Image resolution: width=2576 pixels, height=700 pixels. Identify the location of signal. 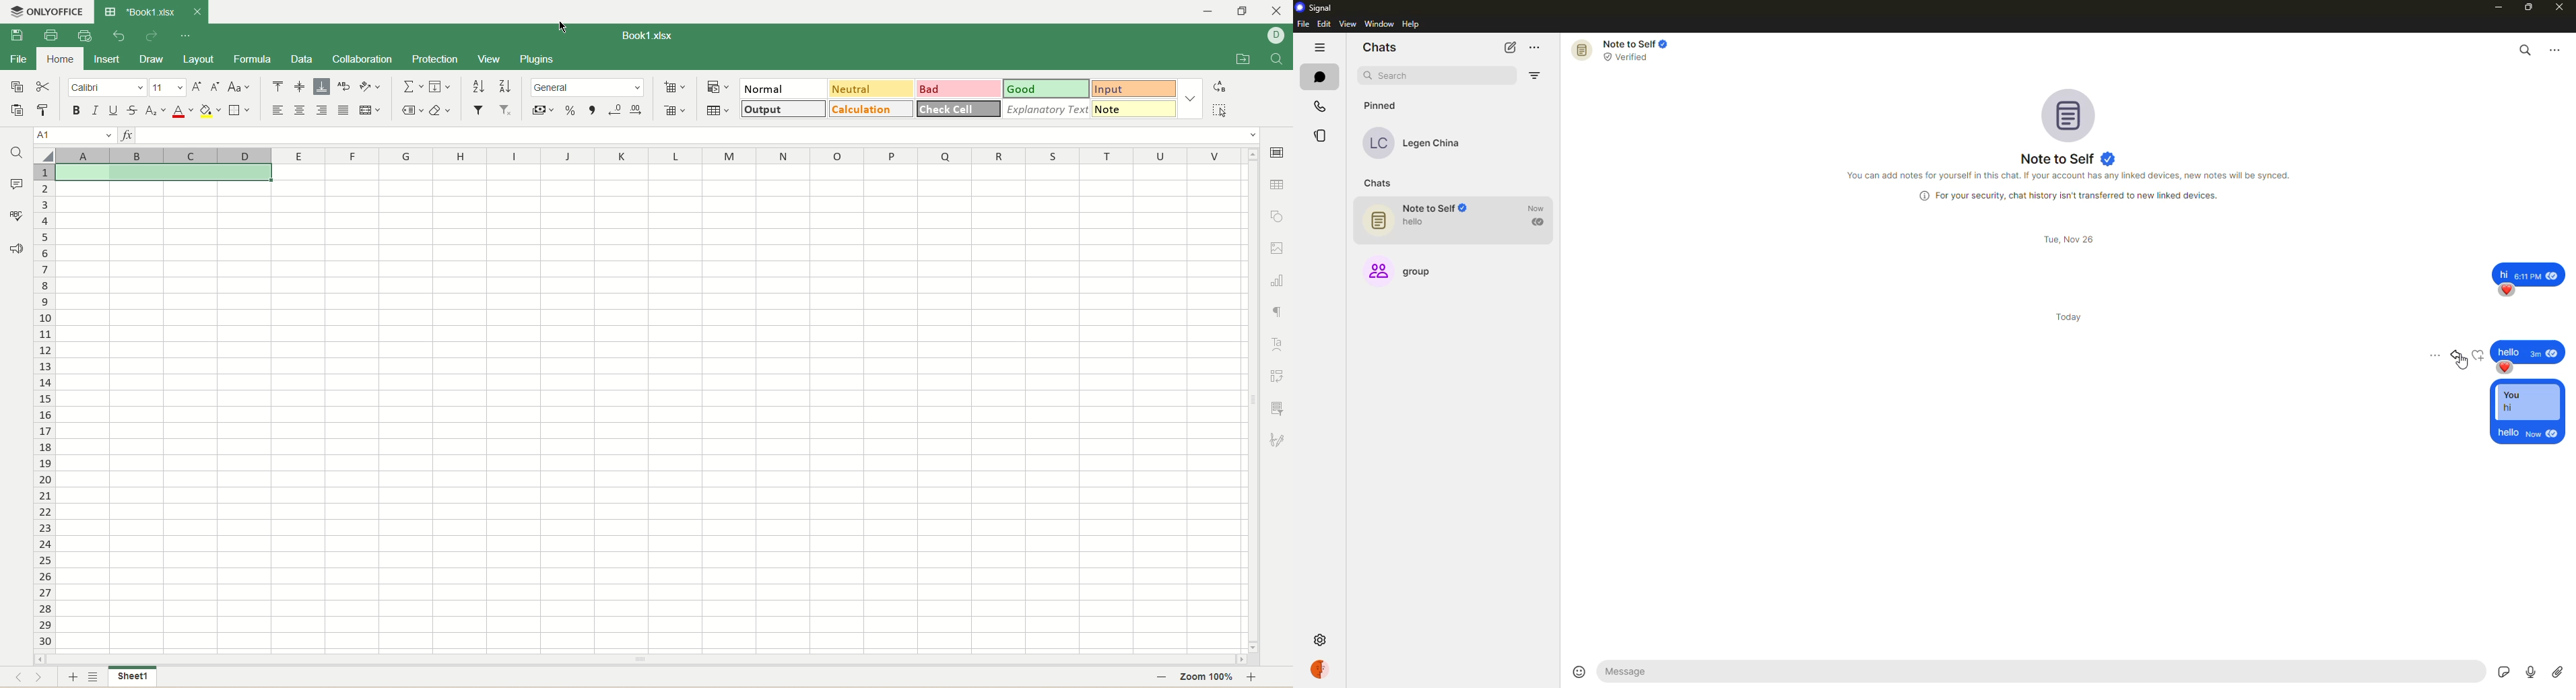
(1315, 8).